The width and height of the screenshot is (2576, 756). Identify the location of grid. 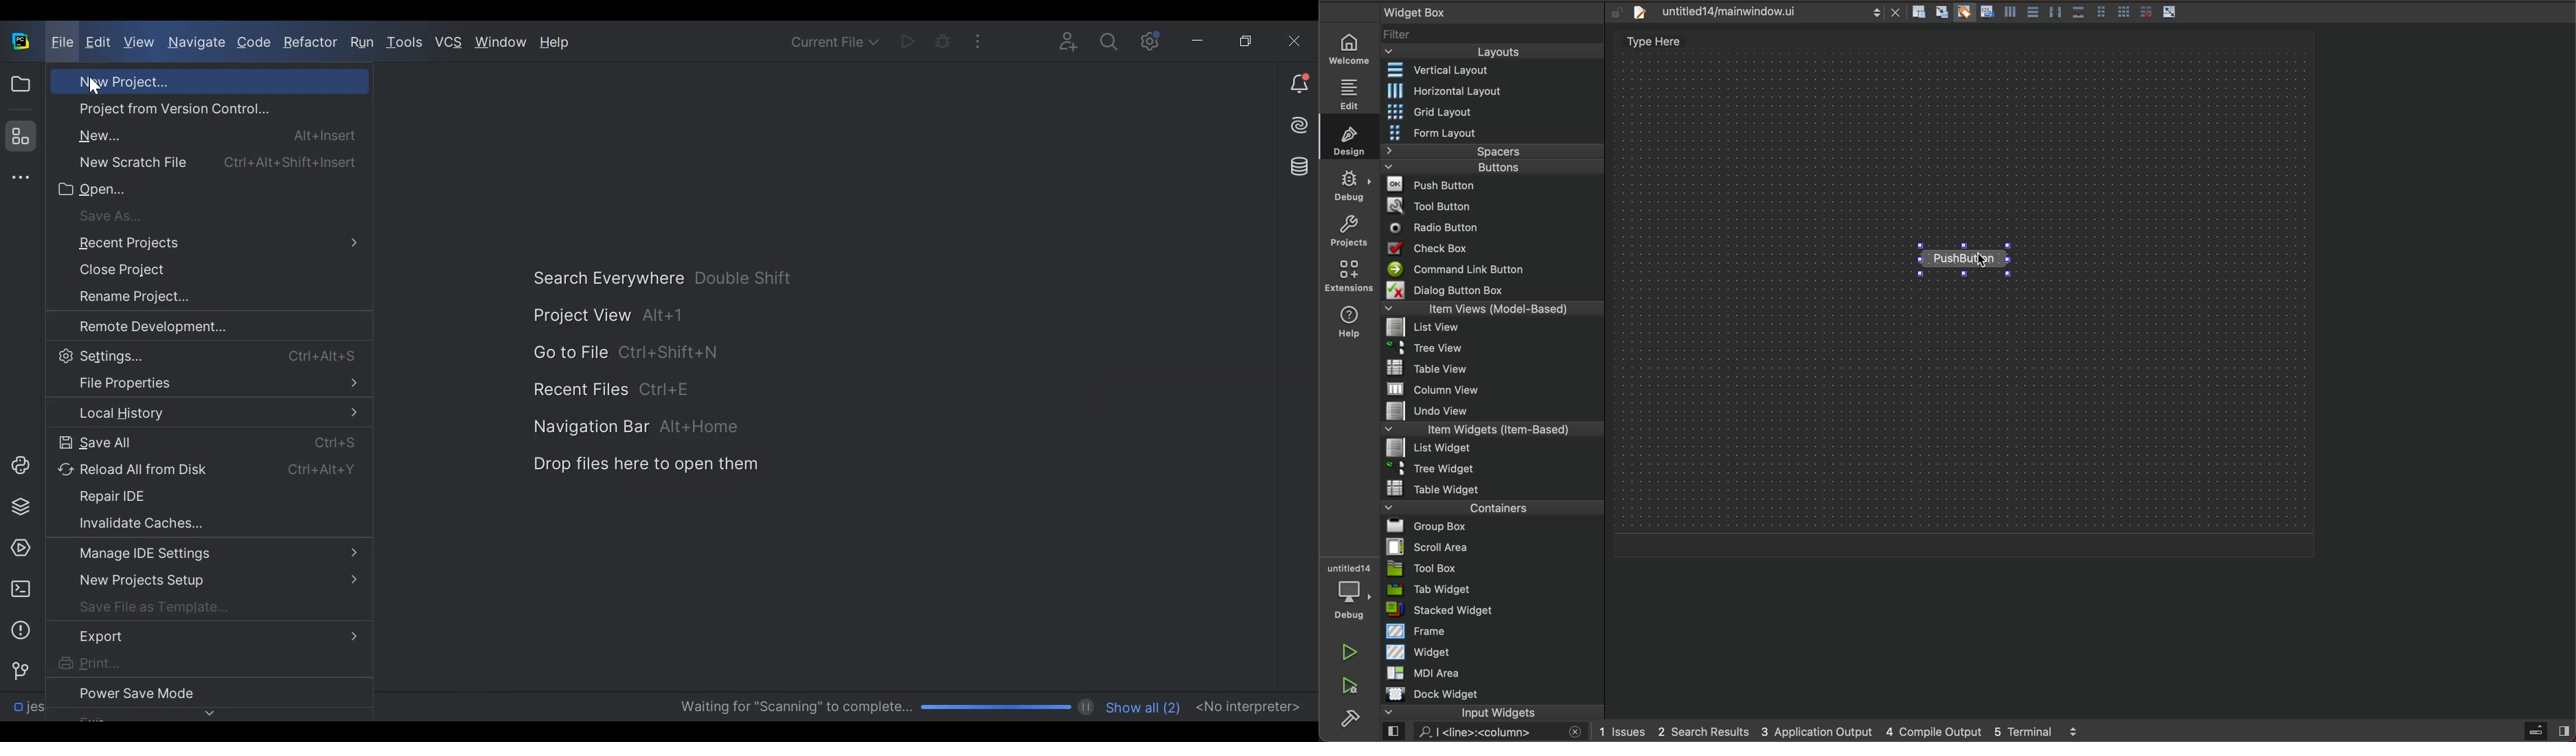
(1493, 112).